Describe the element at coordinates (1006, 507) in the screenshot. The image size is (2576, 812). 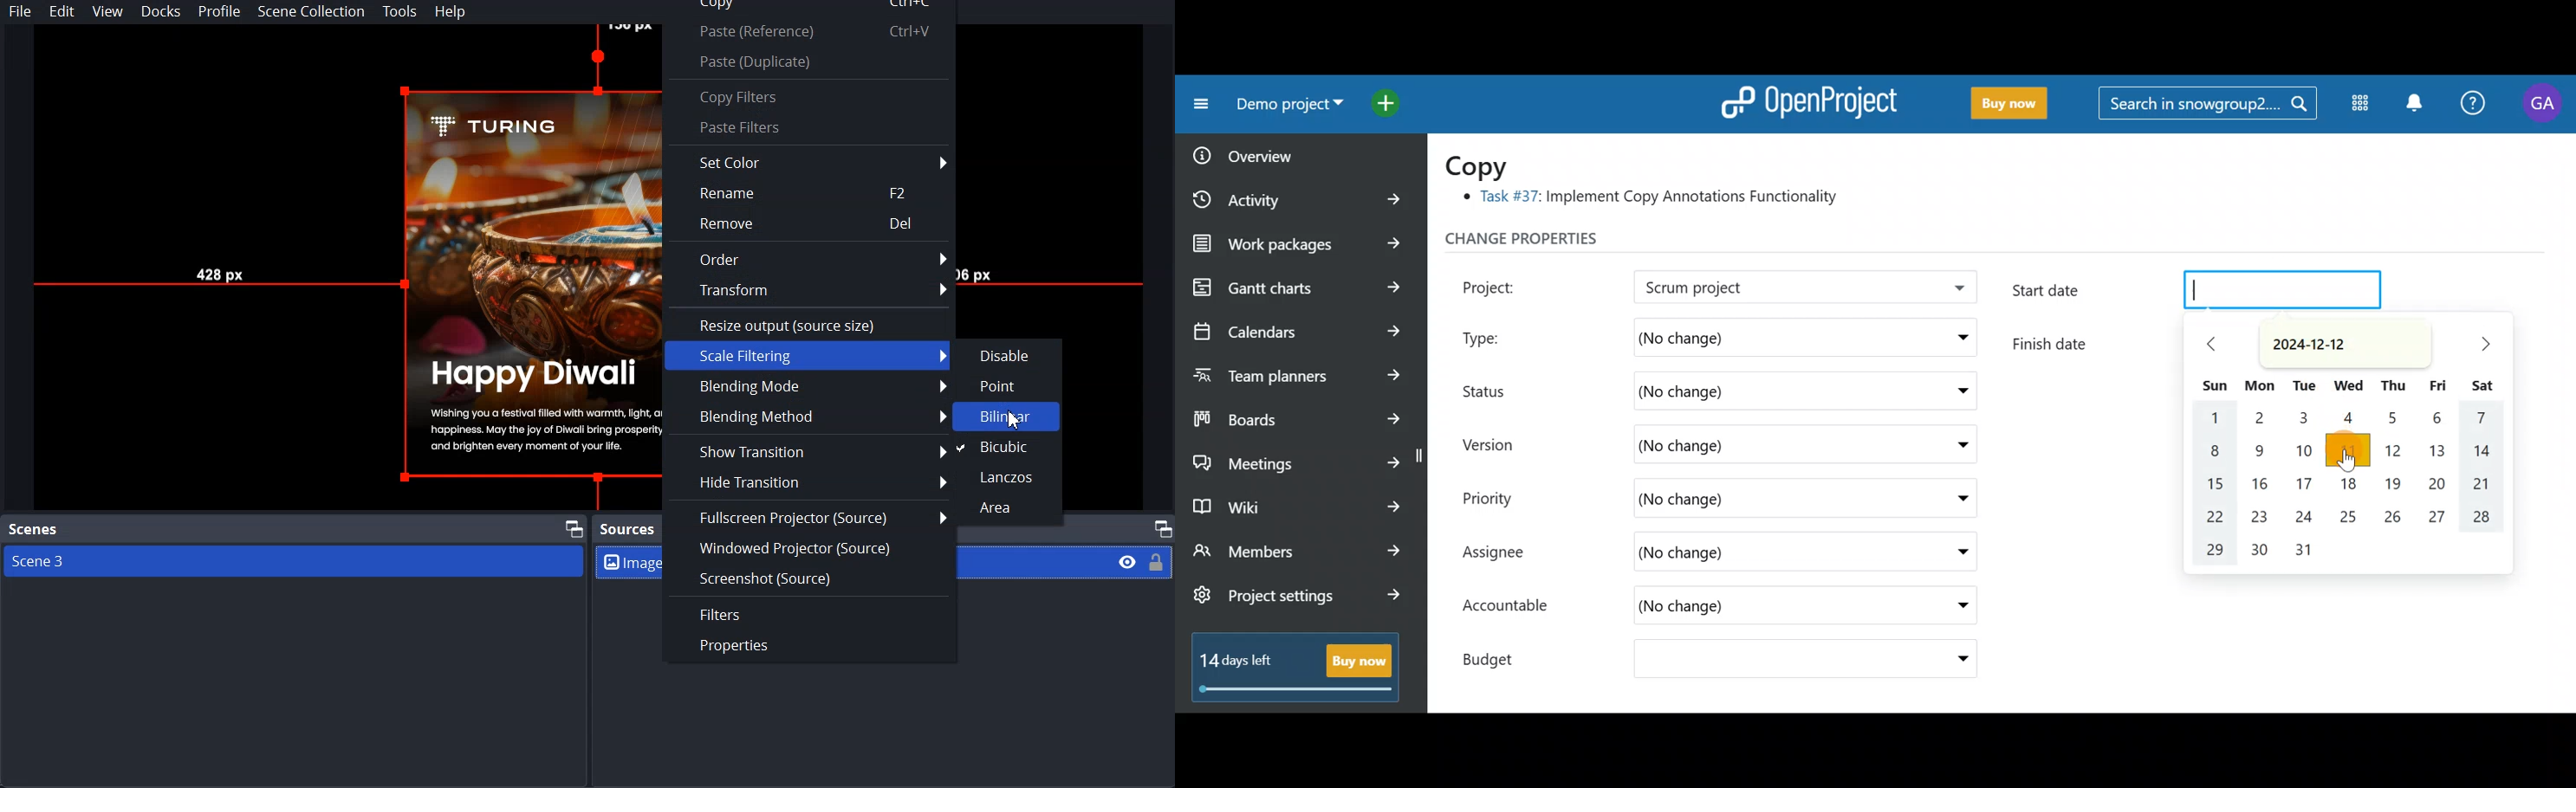
I see `Area` at that location.